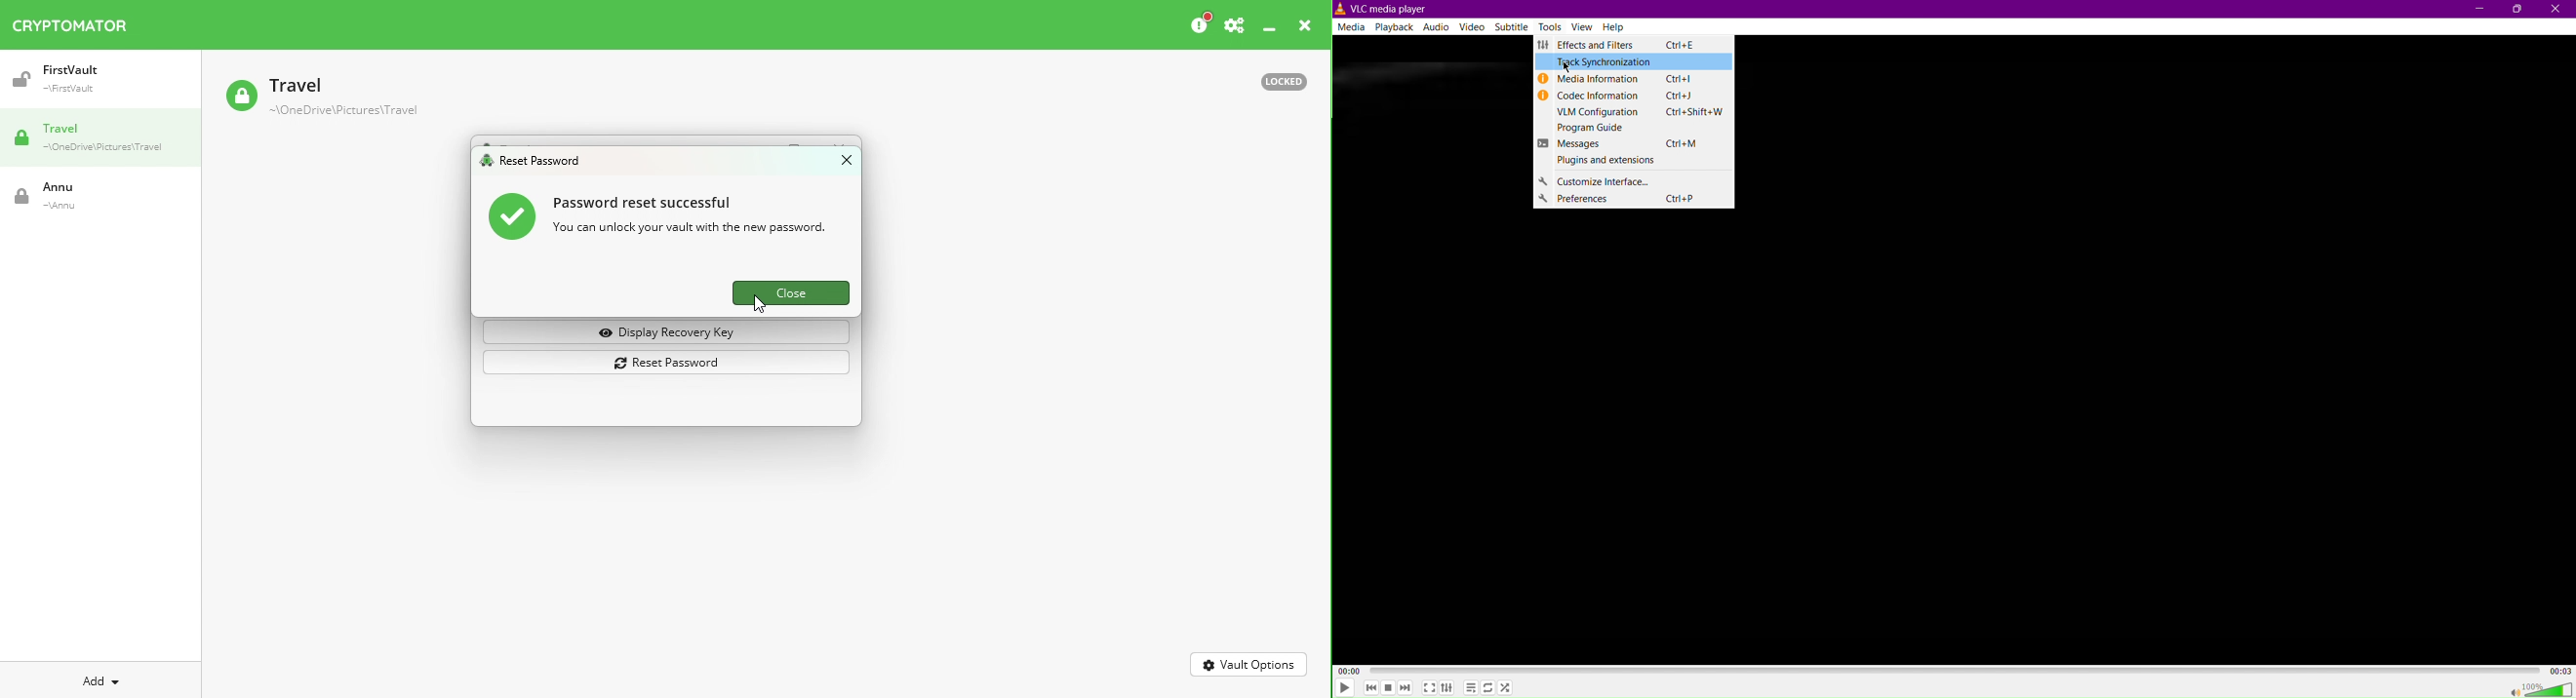  What do you see at coordinates (1347, 670) in the screenshot?
I see `elapsed time` at bounding box center [1347, 670].